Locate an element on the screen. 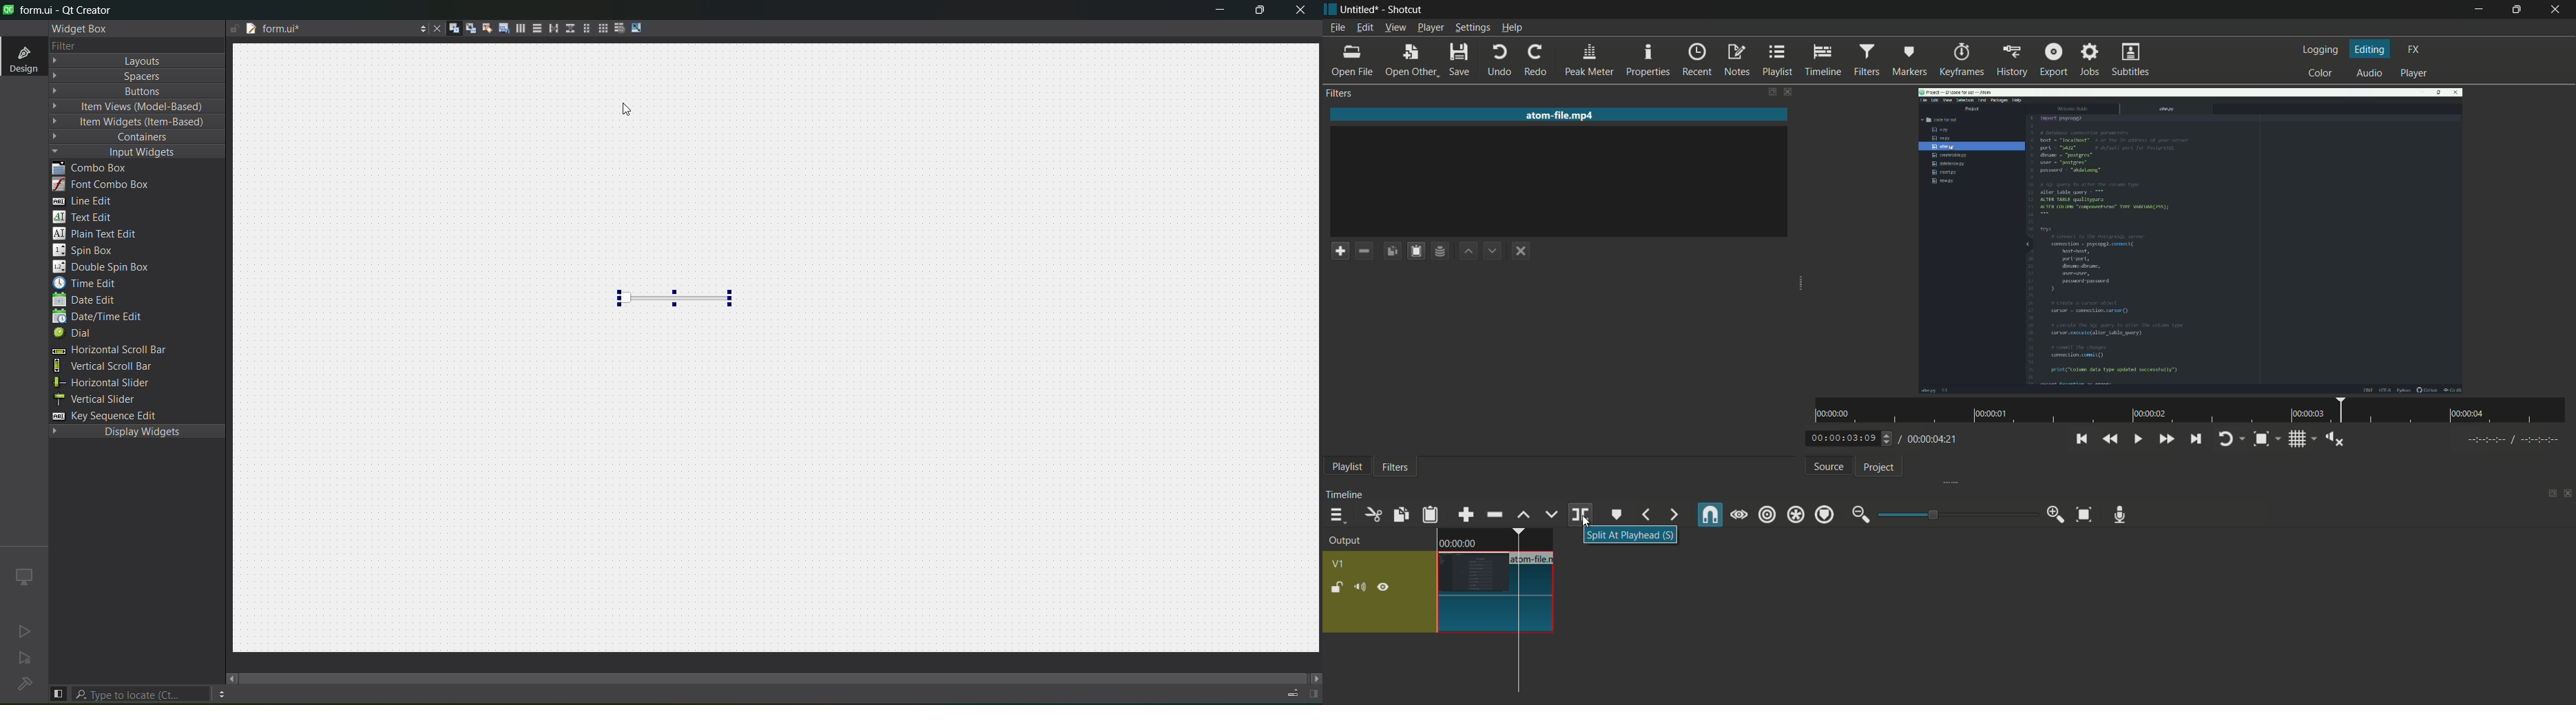  v1 is located at coordinates (1340, 564).